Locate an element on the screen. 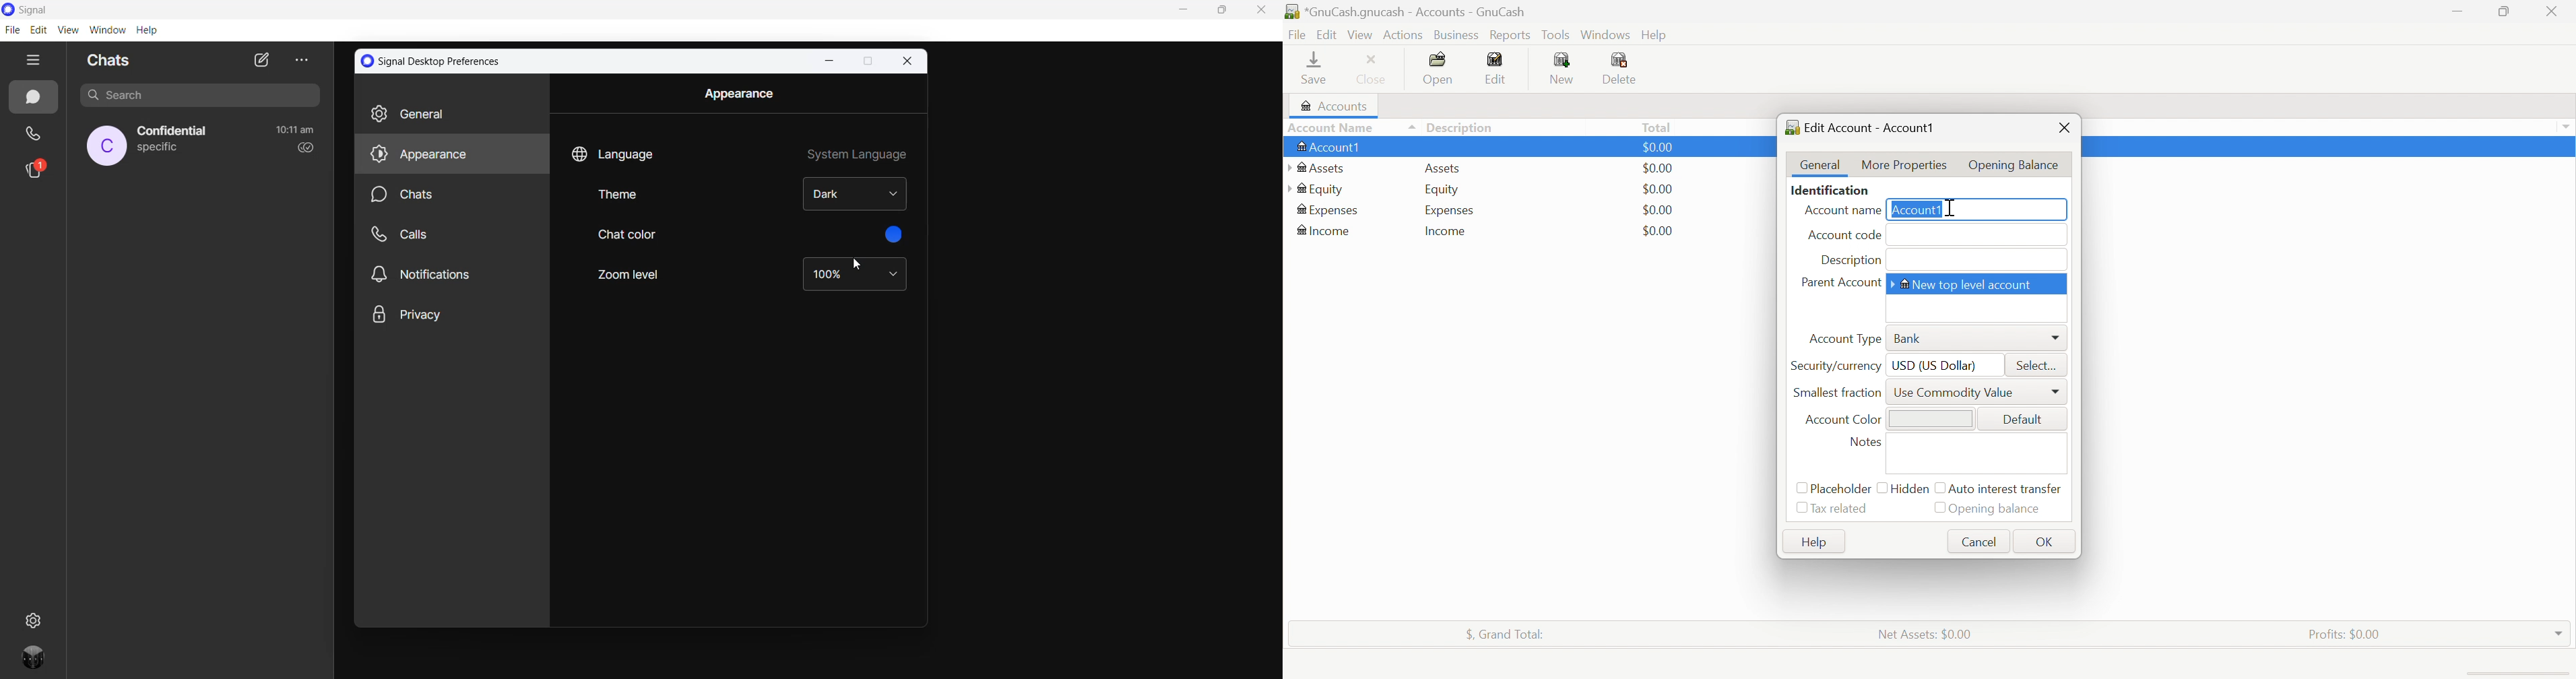 The width and height of the screenshot is (2576, 700). Windows is located at coordinates (1605, 34).